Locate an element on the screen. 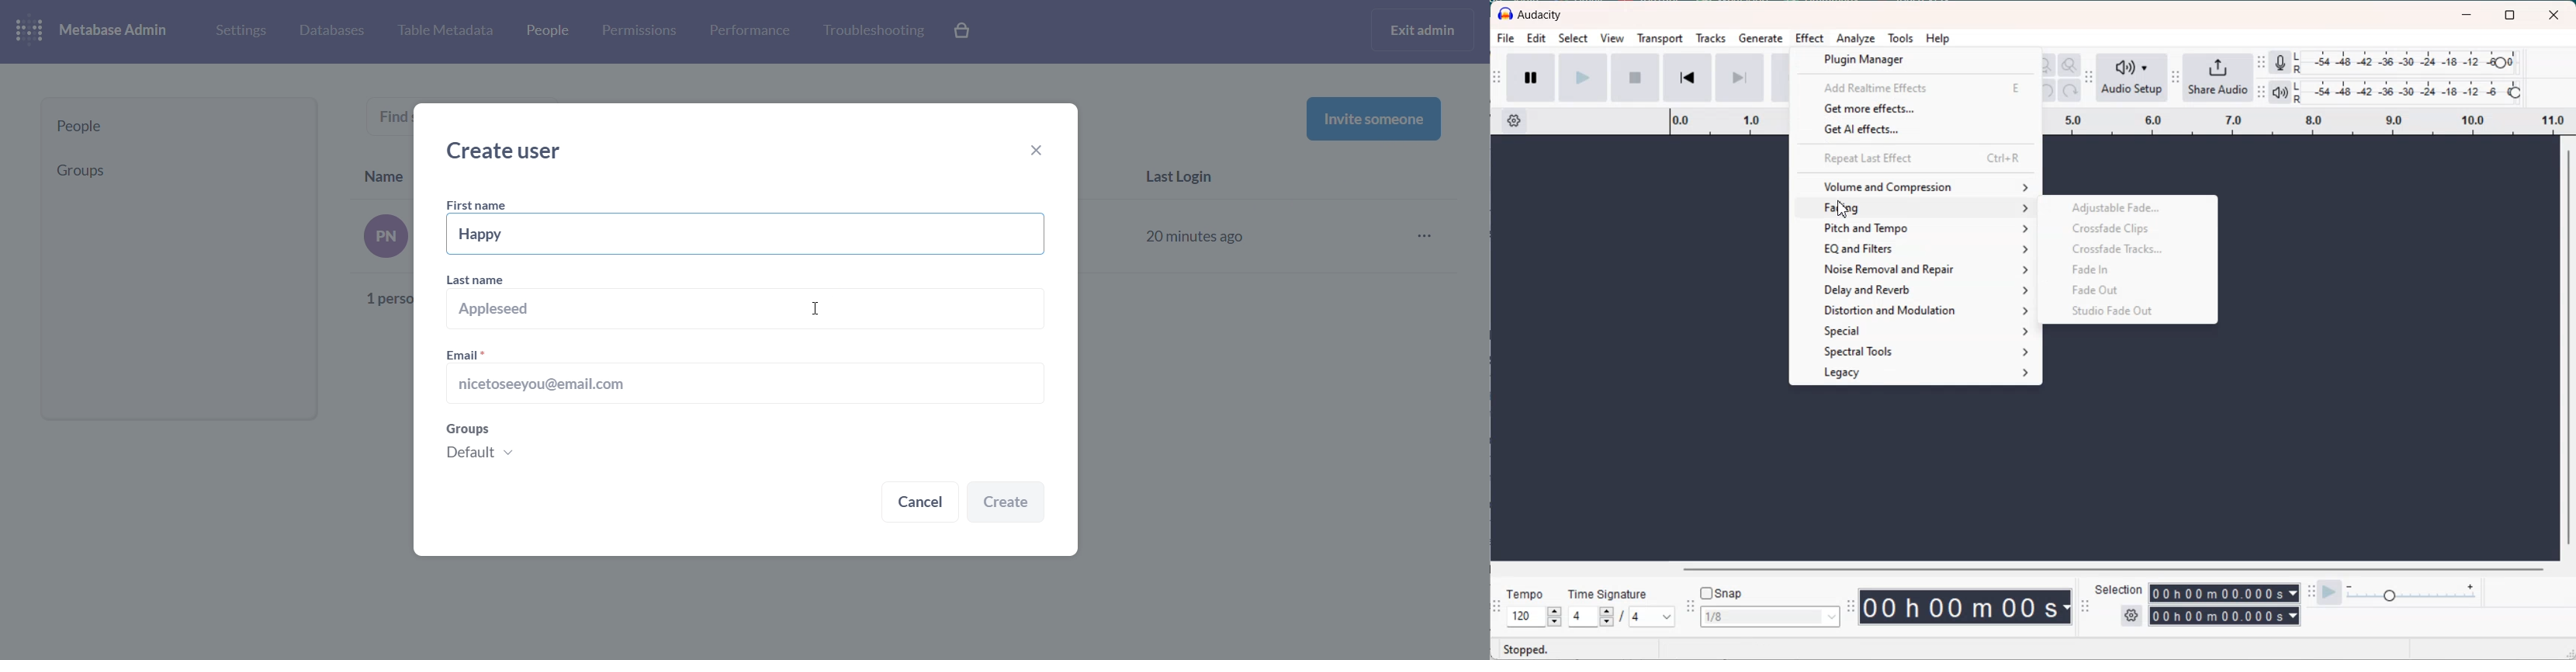 The image size is (2576, 672). Adjustable fade is located at coordinates (2125, 207).